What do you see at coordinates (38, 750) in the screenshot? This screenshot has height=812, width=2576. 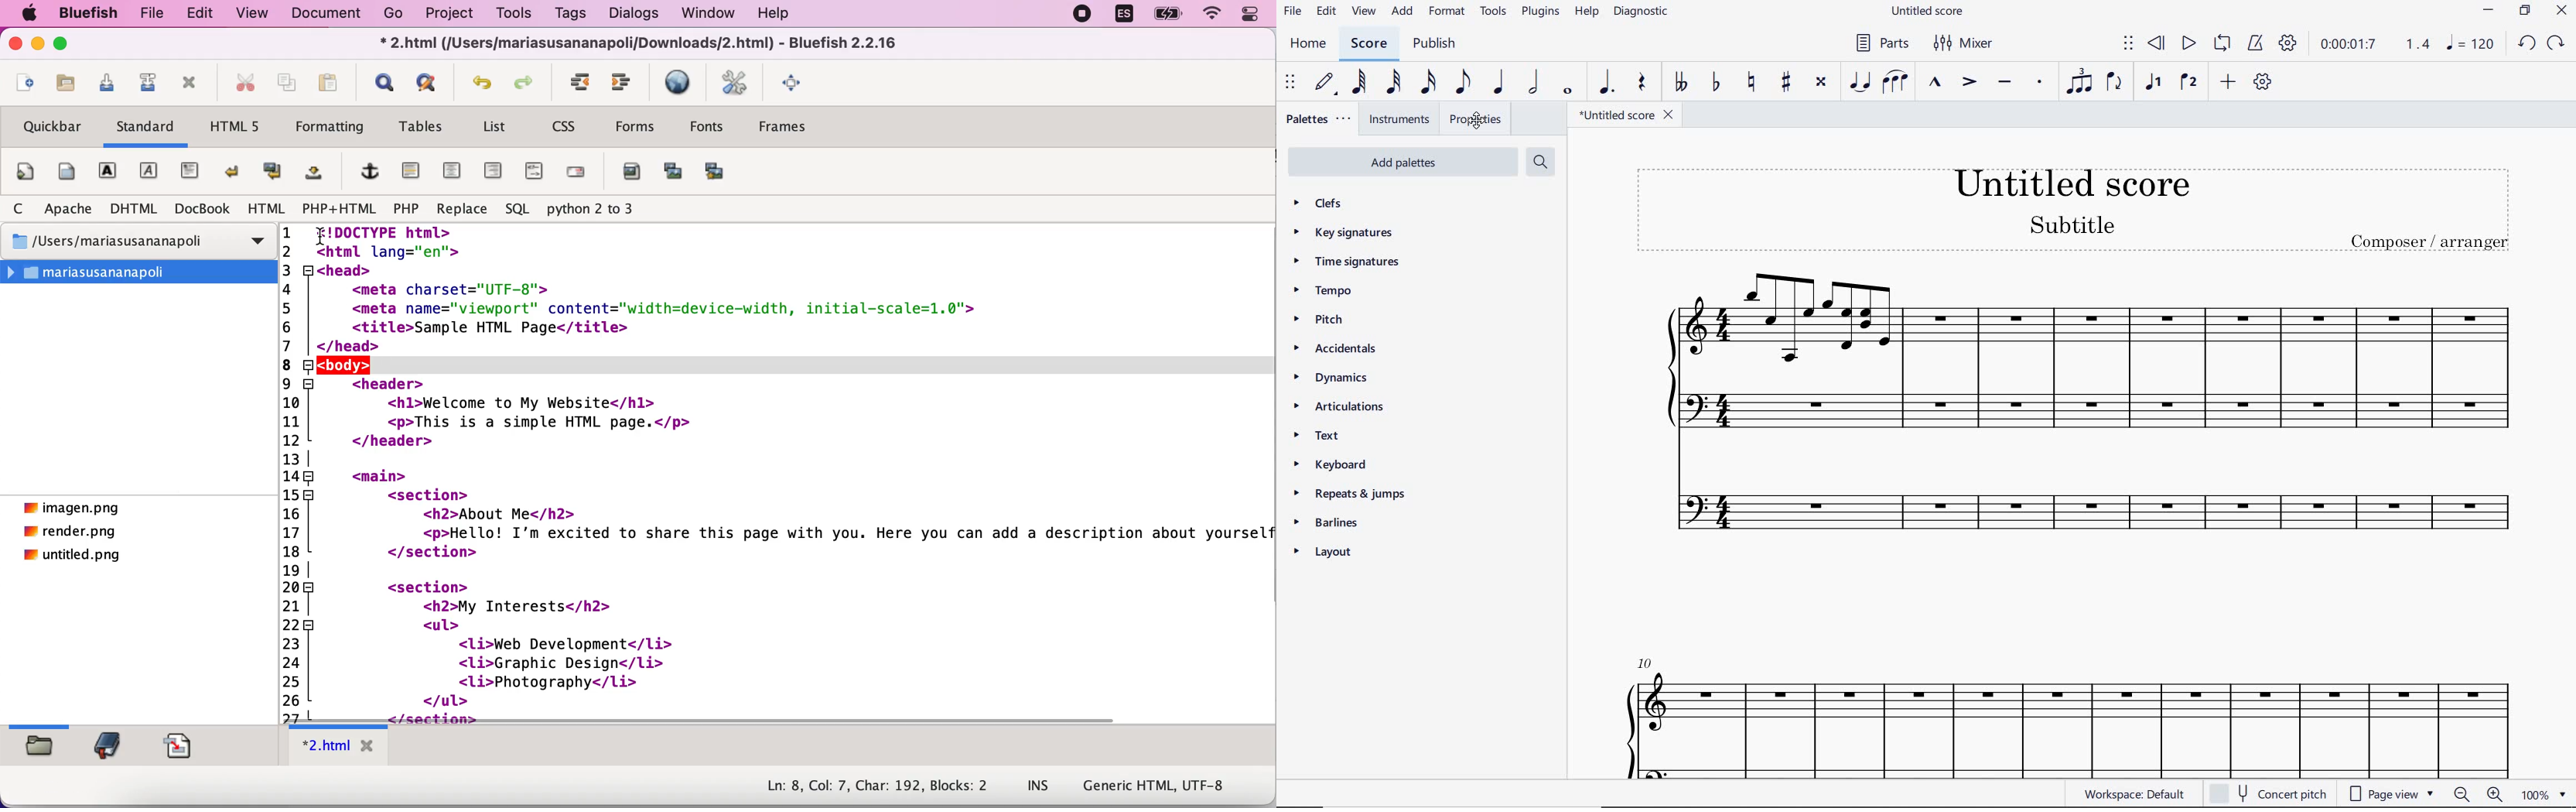 I see `filebrowser` at bounding box center [38, 750].